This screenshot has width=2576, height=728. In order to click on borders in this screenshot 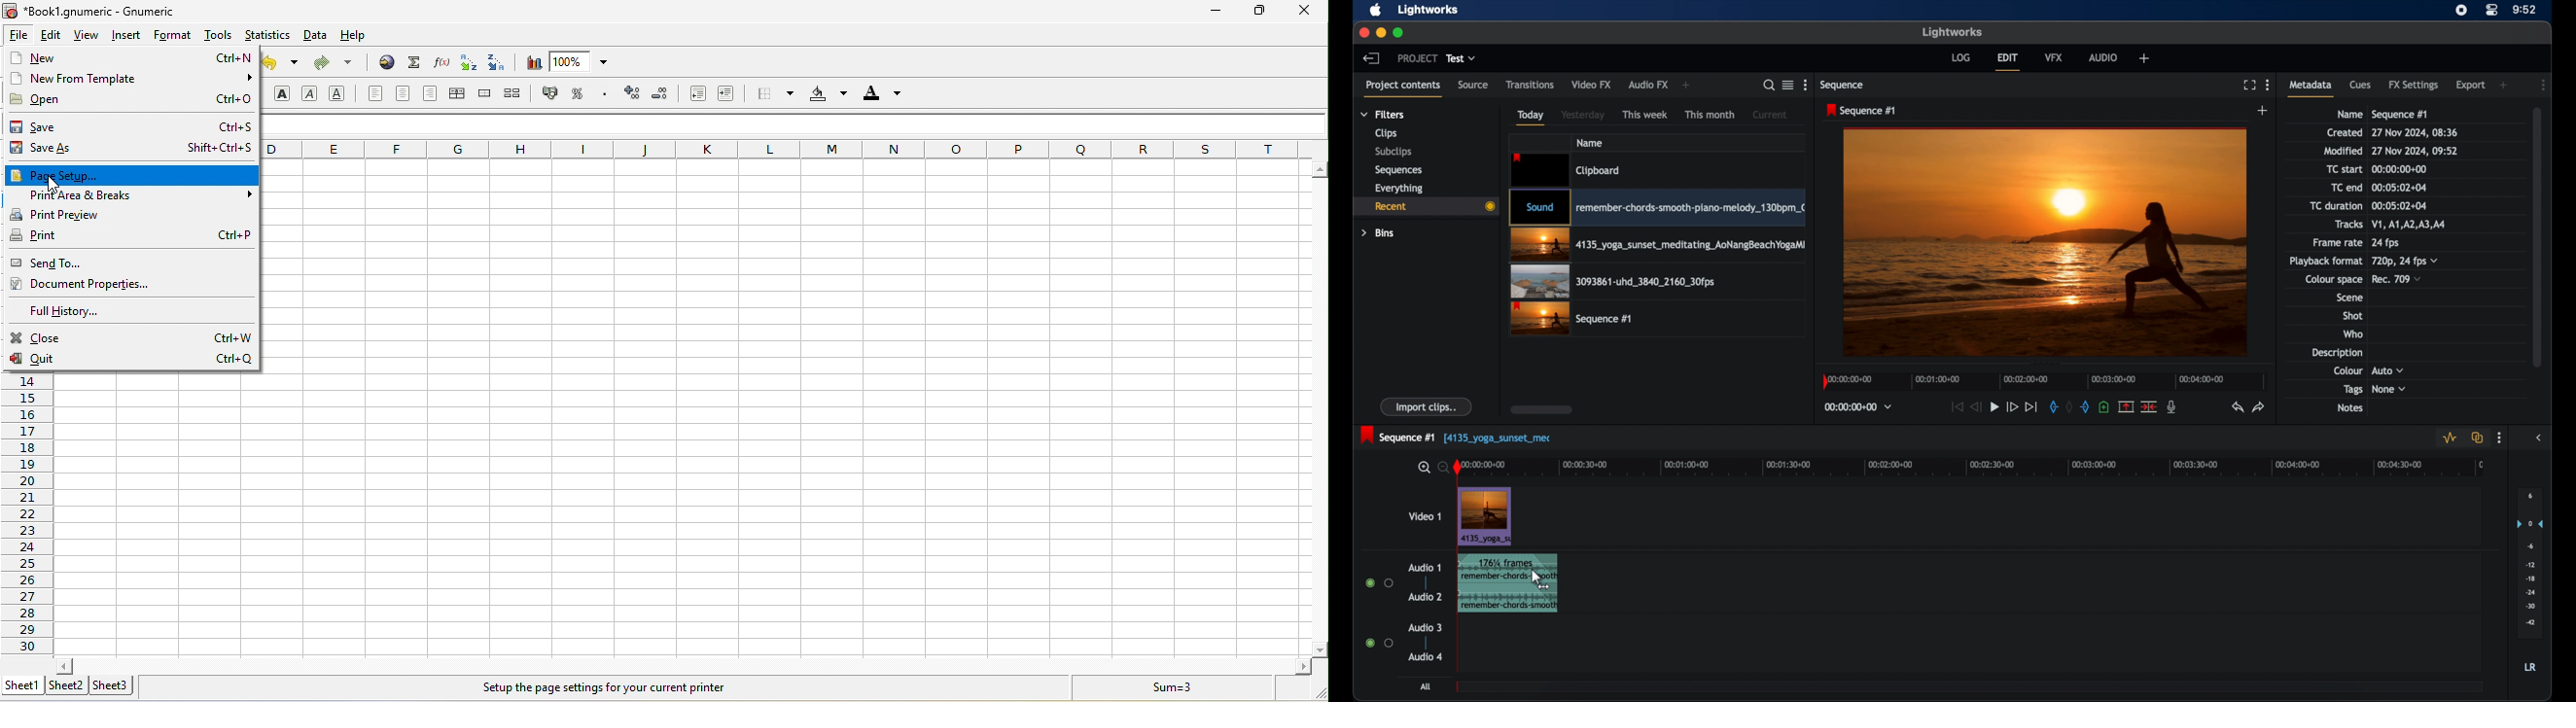, I will do `click(771, 94)`.